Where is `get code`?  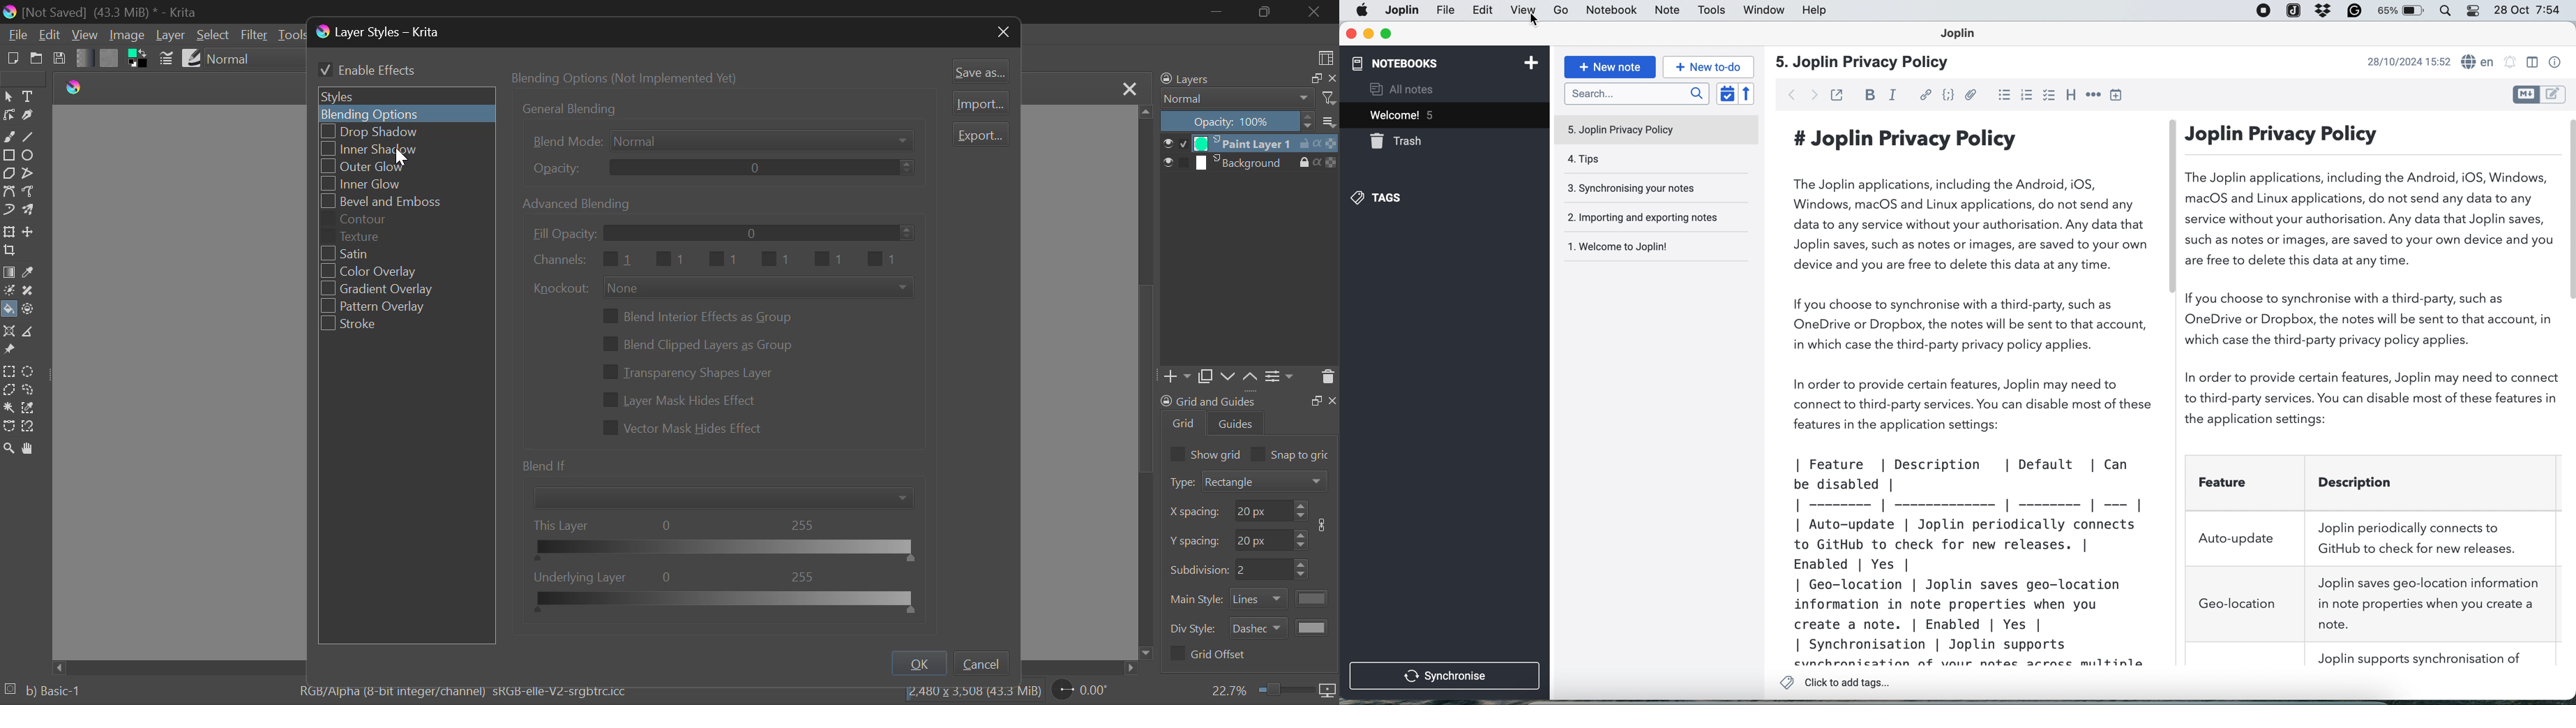 get code is located at coordinates (1948, 95).